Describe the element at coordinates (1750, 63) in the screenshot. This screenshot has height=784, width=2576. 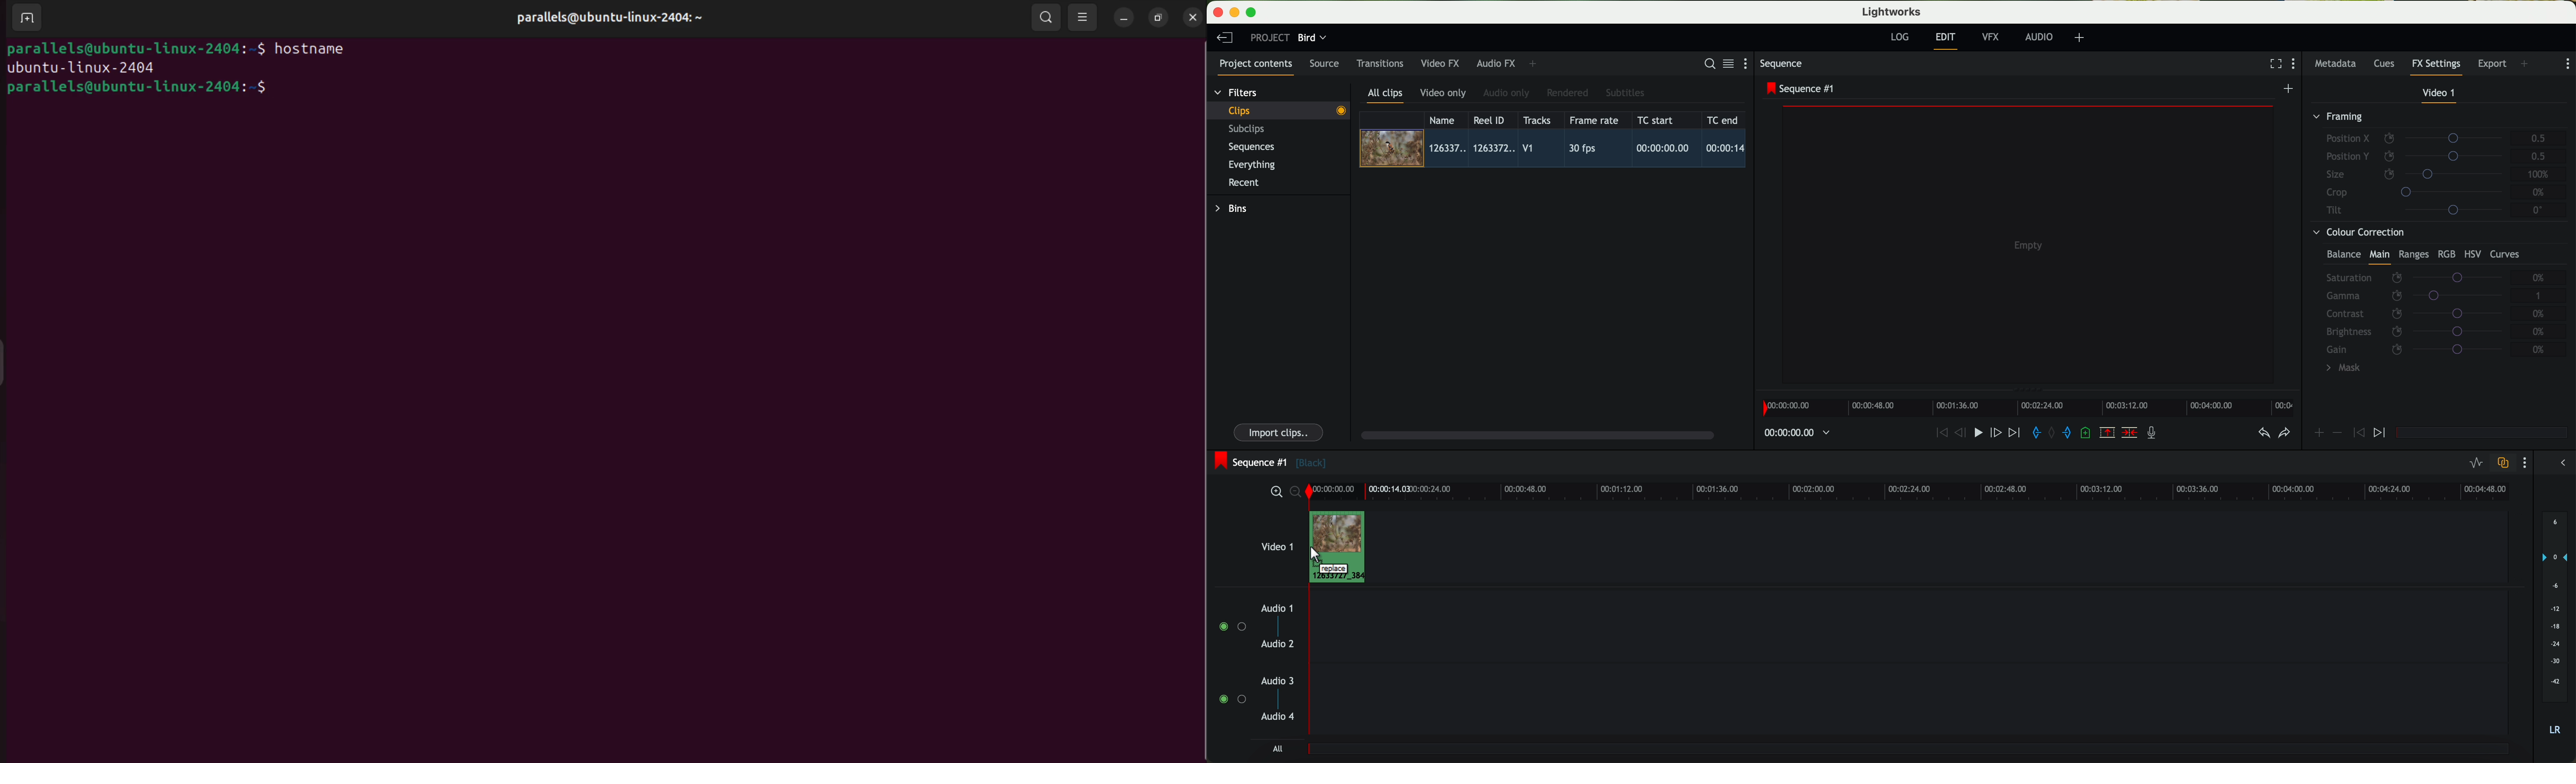
I see `show settings menu` at that location.